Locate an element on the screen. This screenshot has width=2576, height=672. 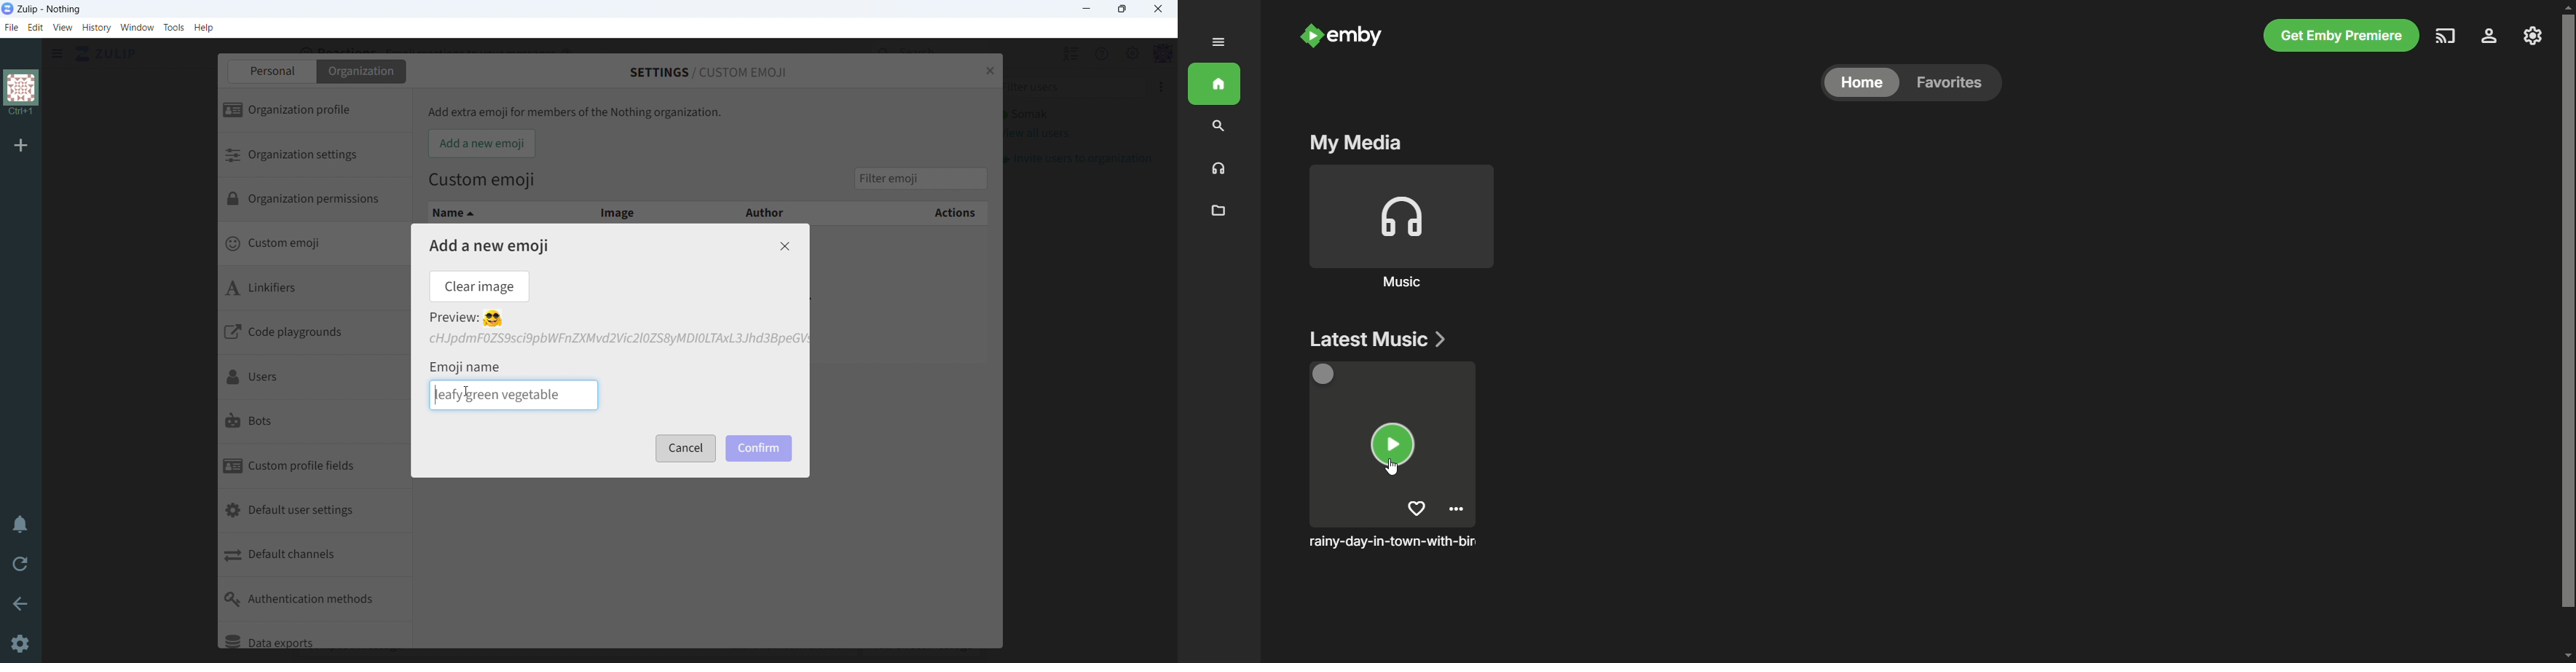
favorites is located at coordinates (1954, 85).